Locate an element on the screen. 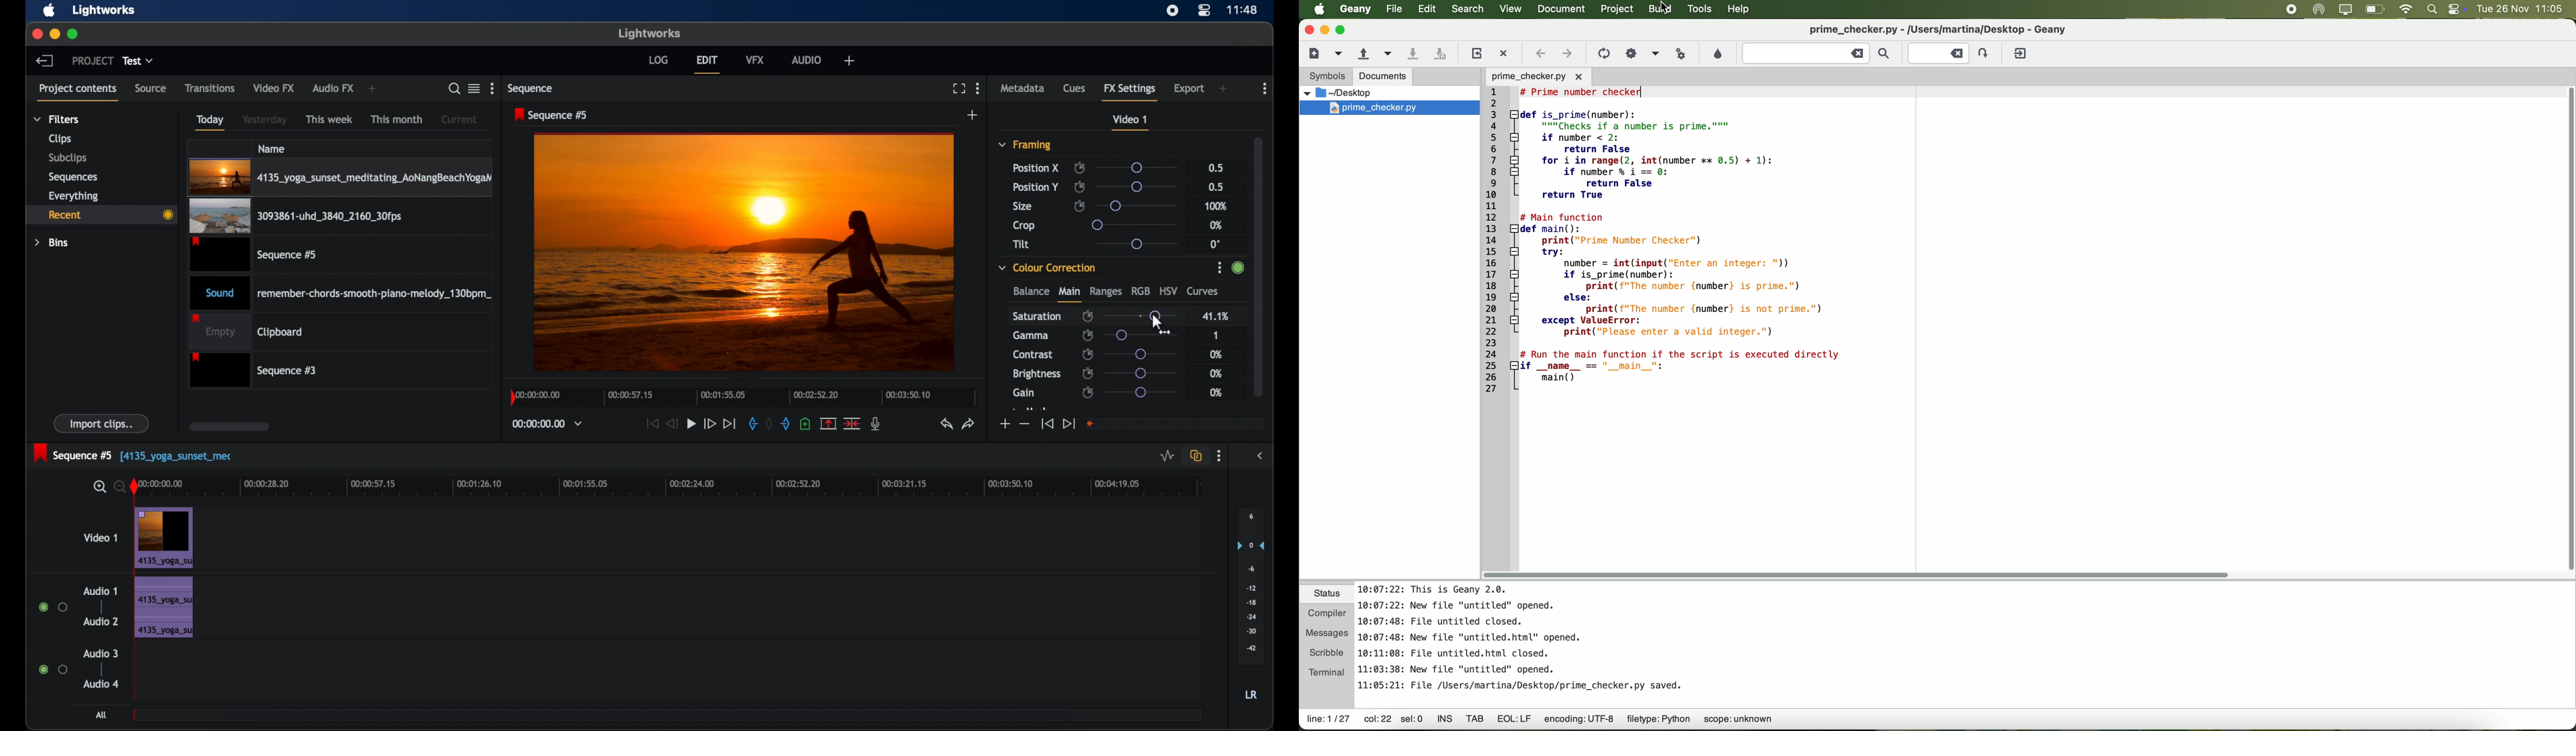 The image size is (2576, 756). tilt is located at coordinates (1021, 244).